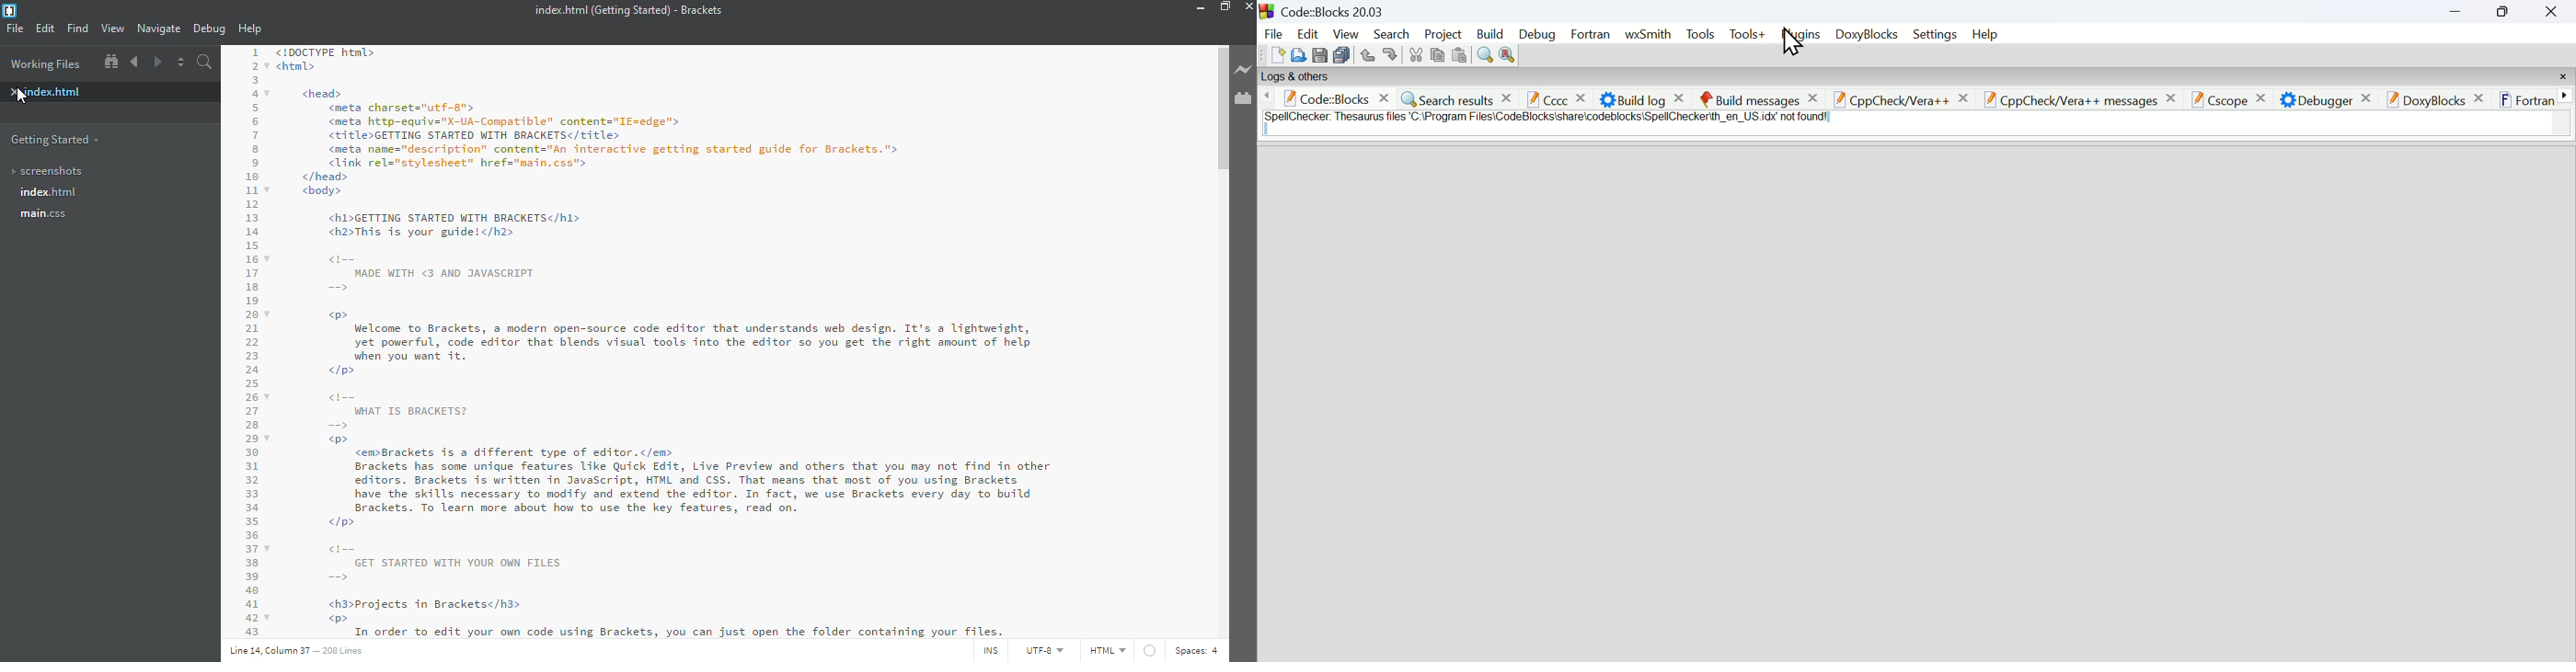 This screenshot has height=672, width=2576. I want to click on next, so click(157, 62).